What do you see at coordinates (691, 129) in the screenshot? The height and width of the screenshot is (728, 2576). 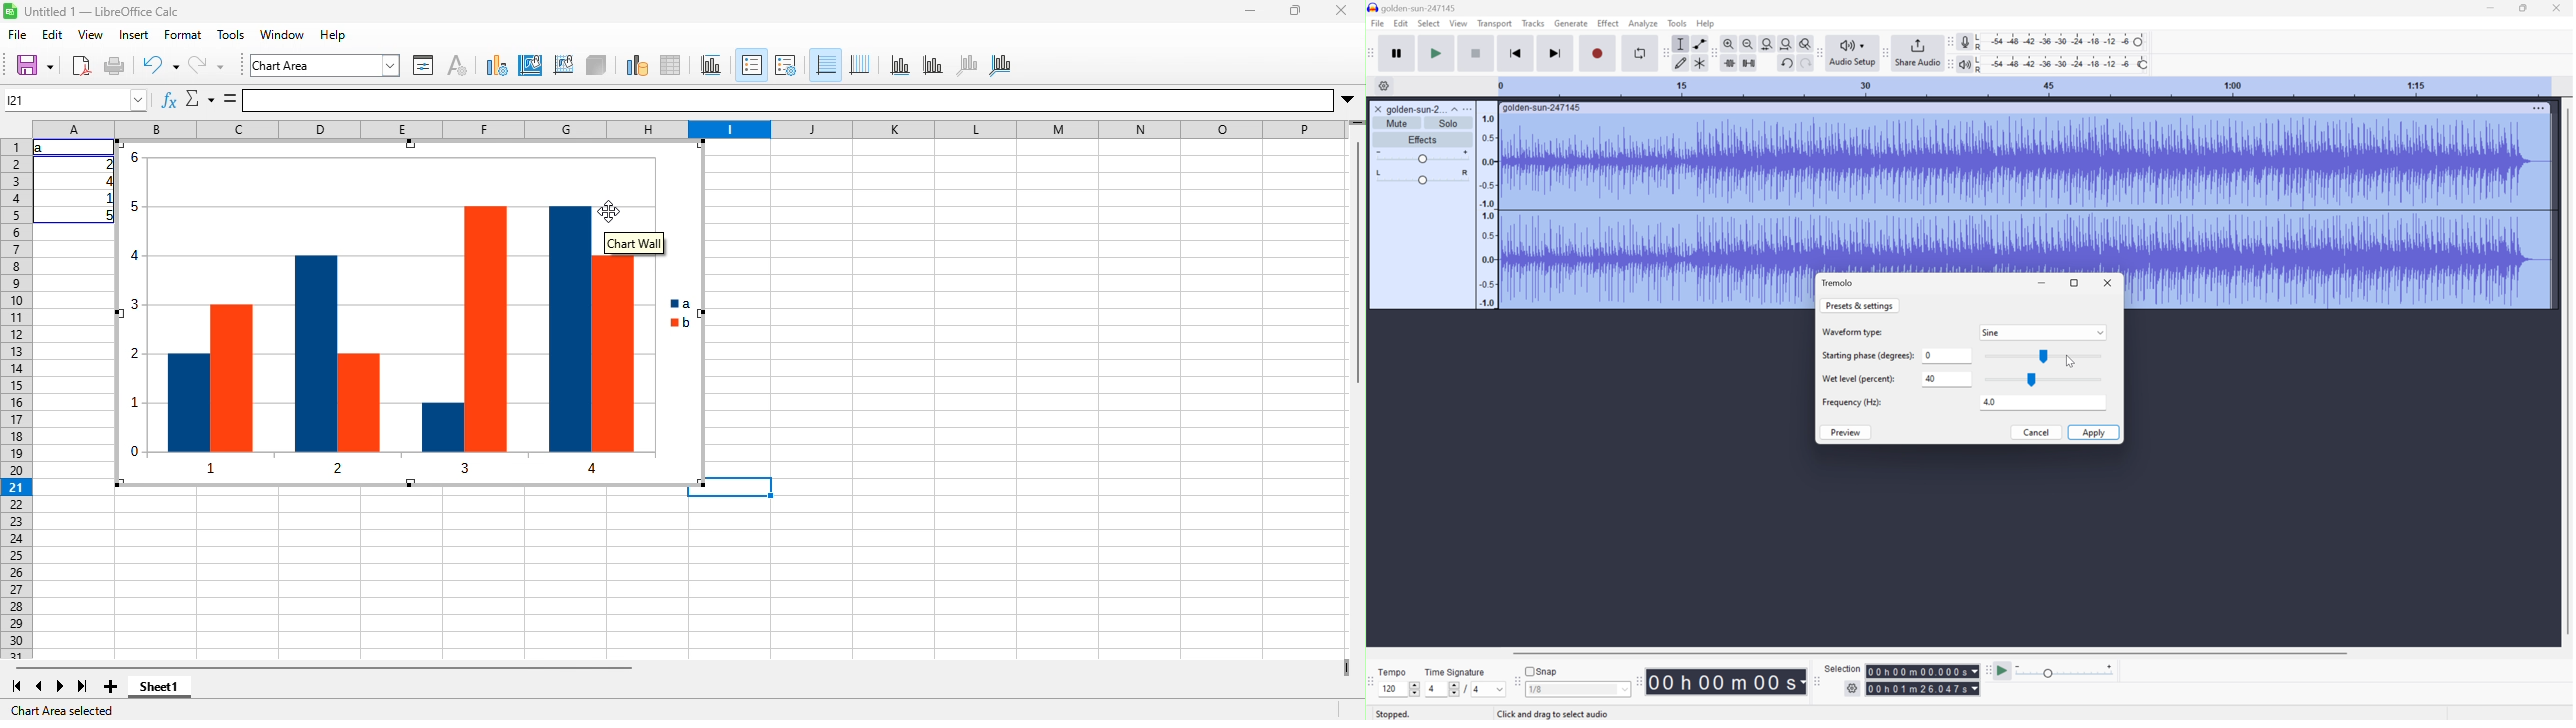 I see `column headings` at bounding box center [691, 129].